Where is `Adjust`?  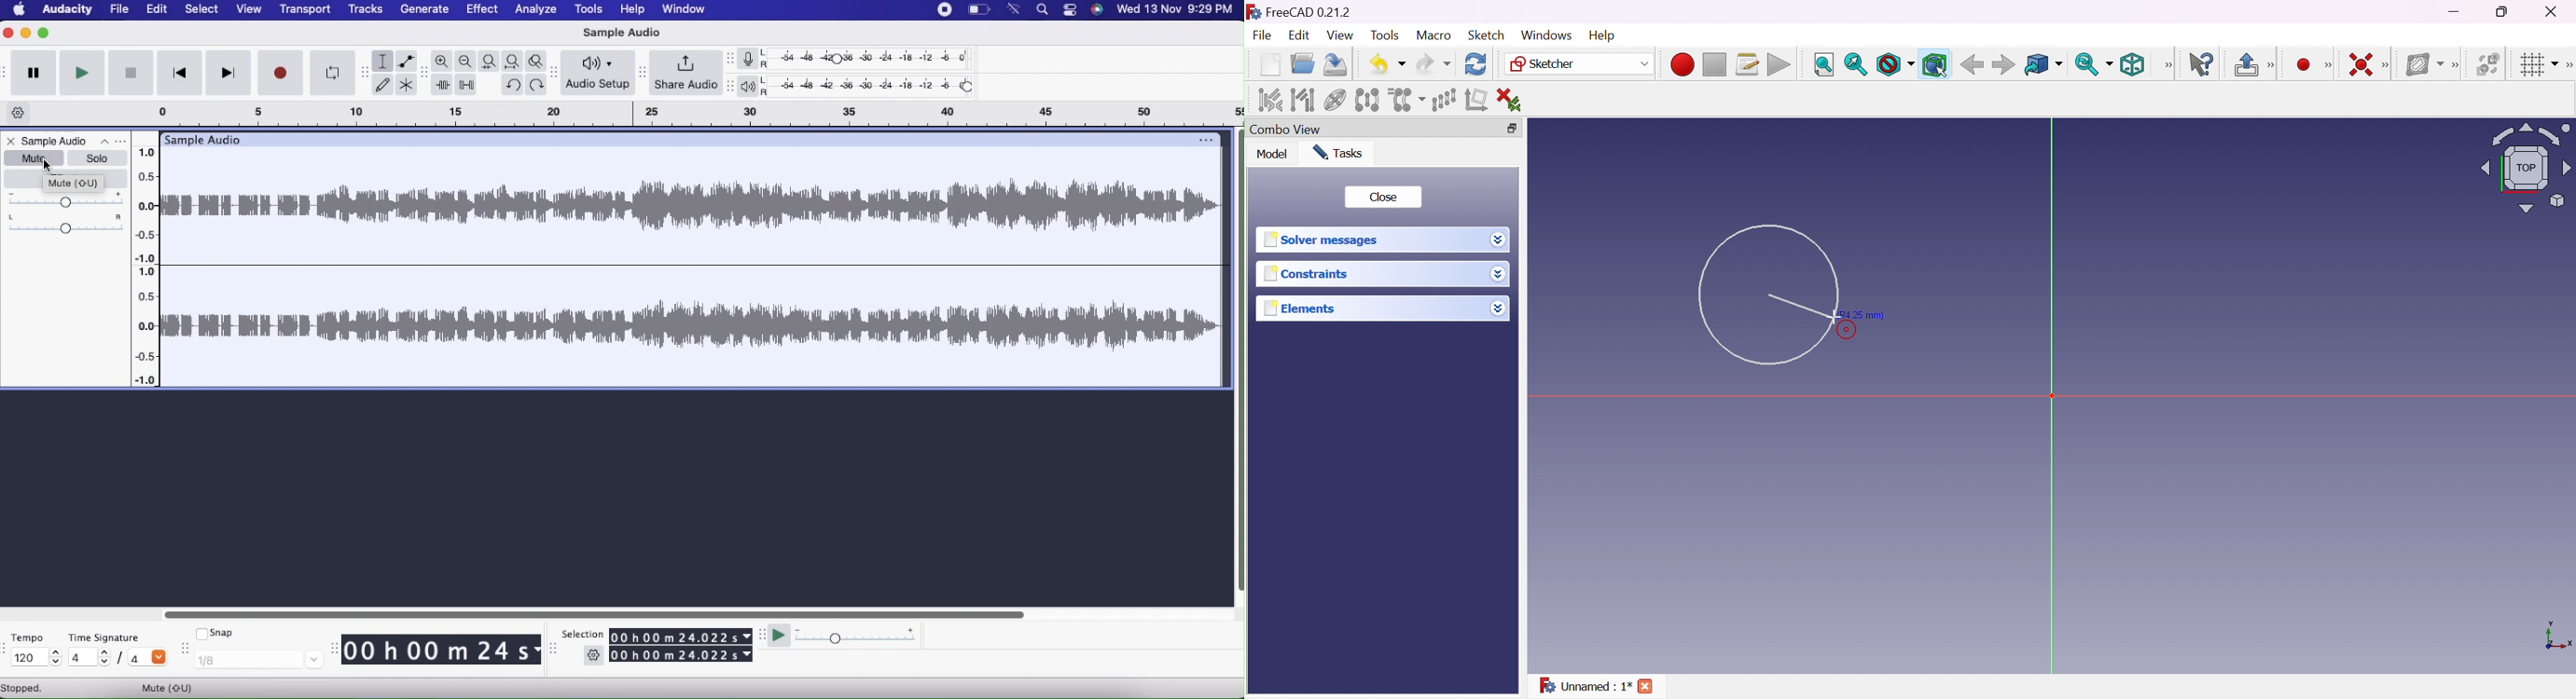 Adjust is located at coordinates (364, 69).